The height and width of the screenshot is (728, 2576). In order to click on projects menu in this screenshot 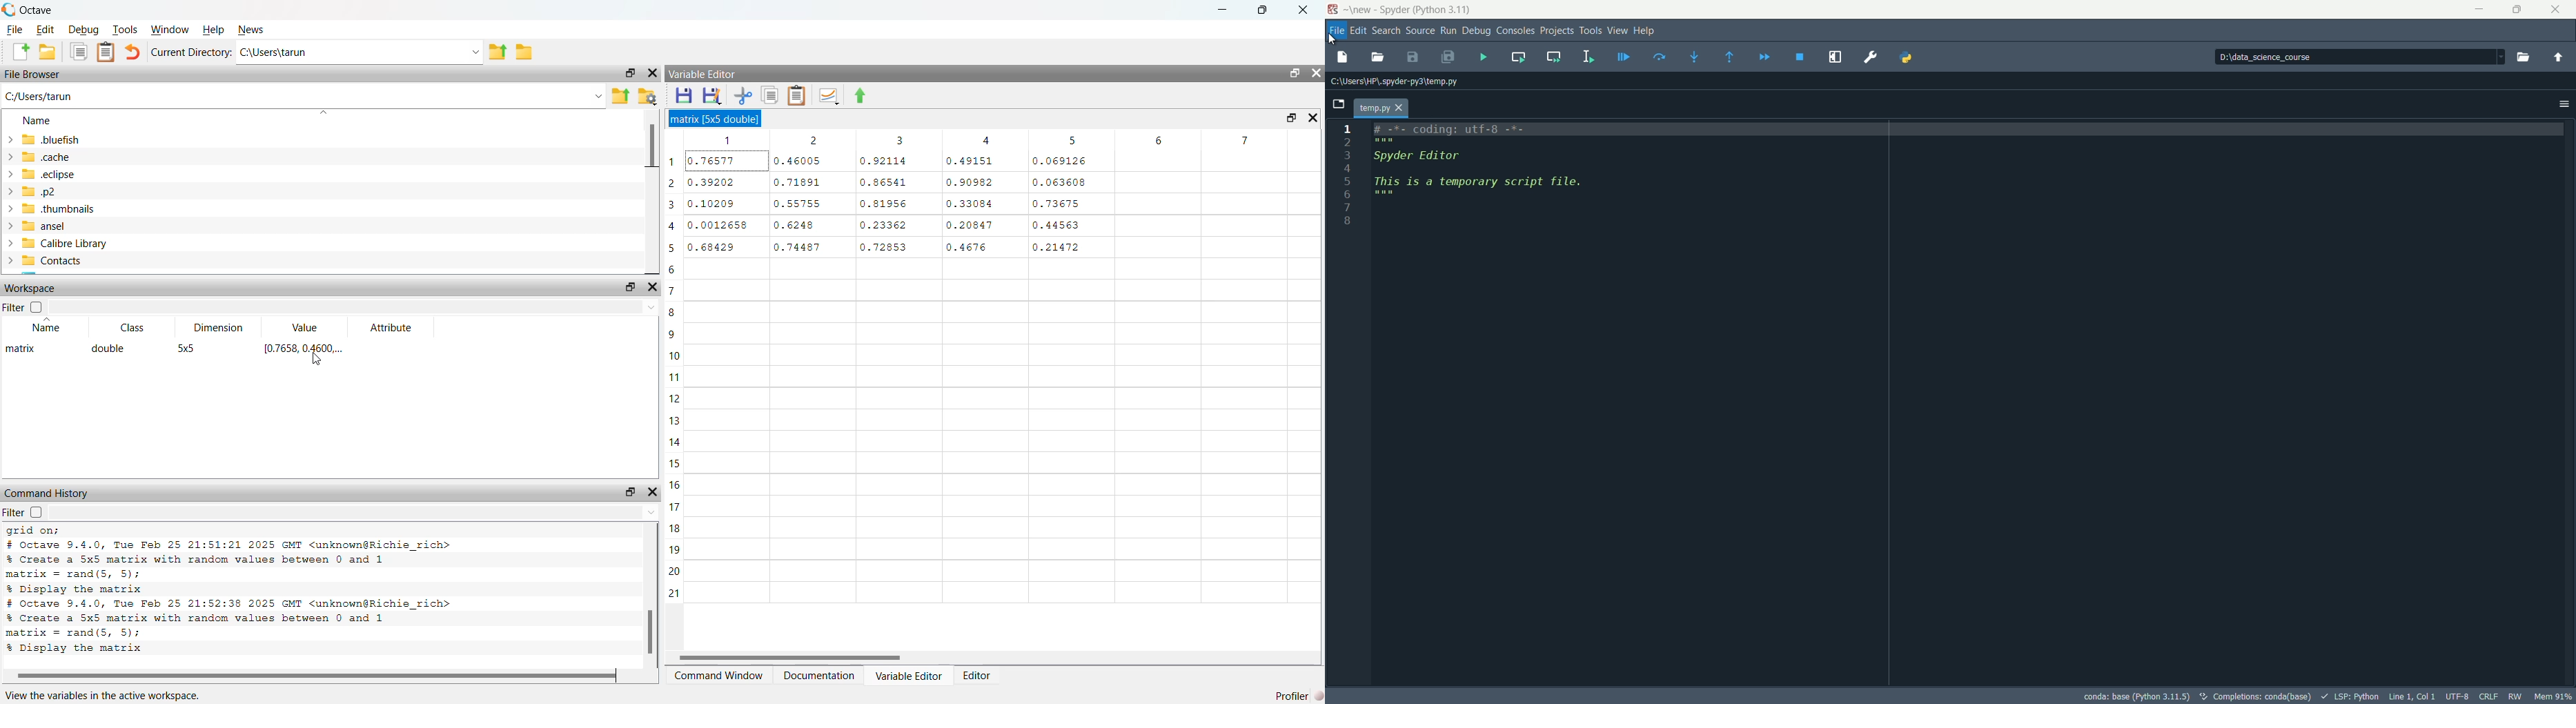, I will do `click(1558, 31)`.